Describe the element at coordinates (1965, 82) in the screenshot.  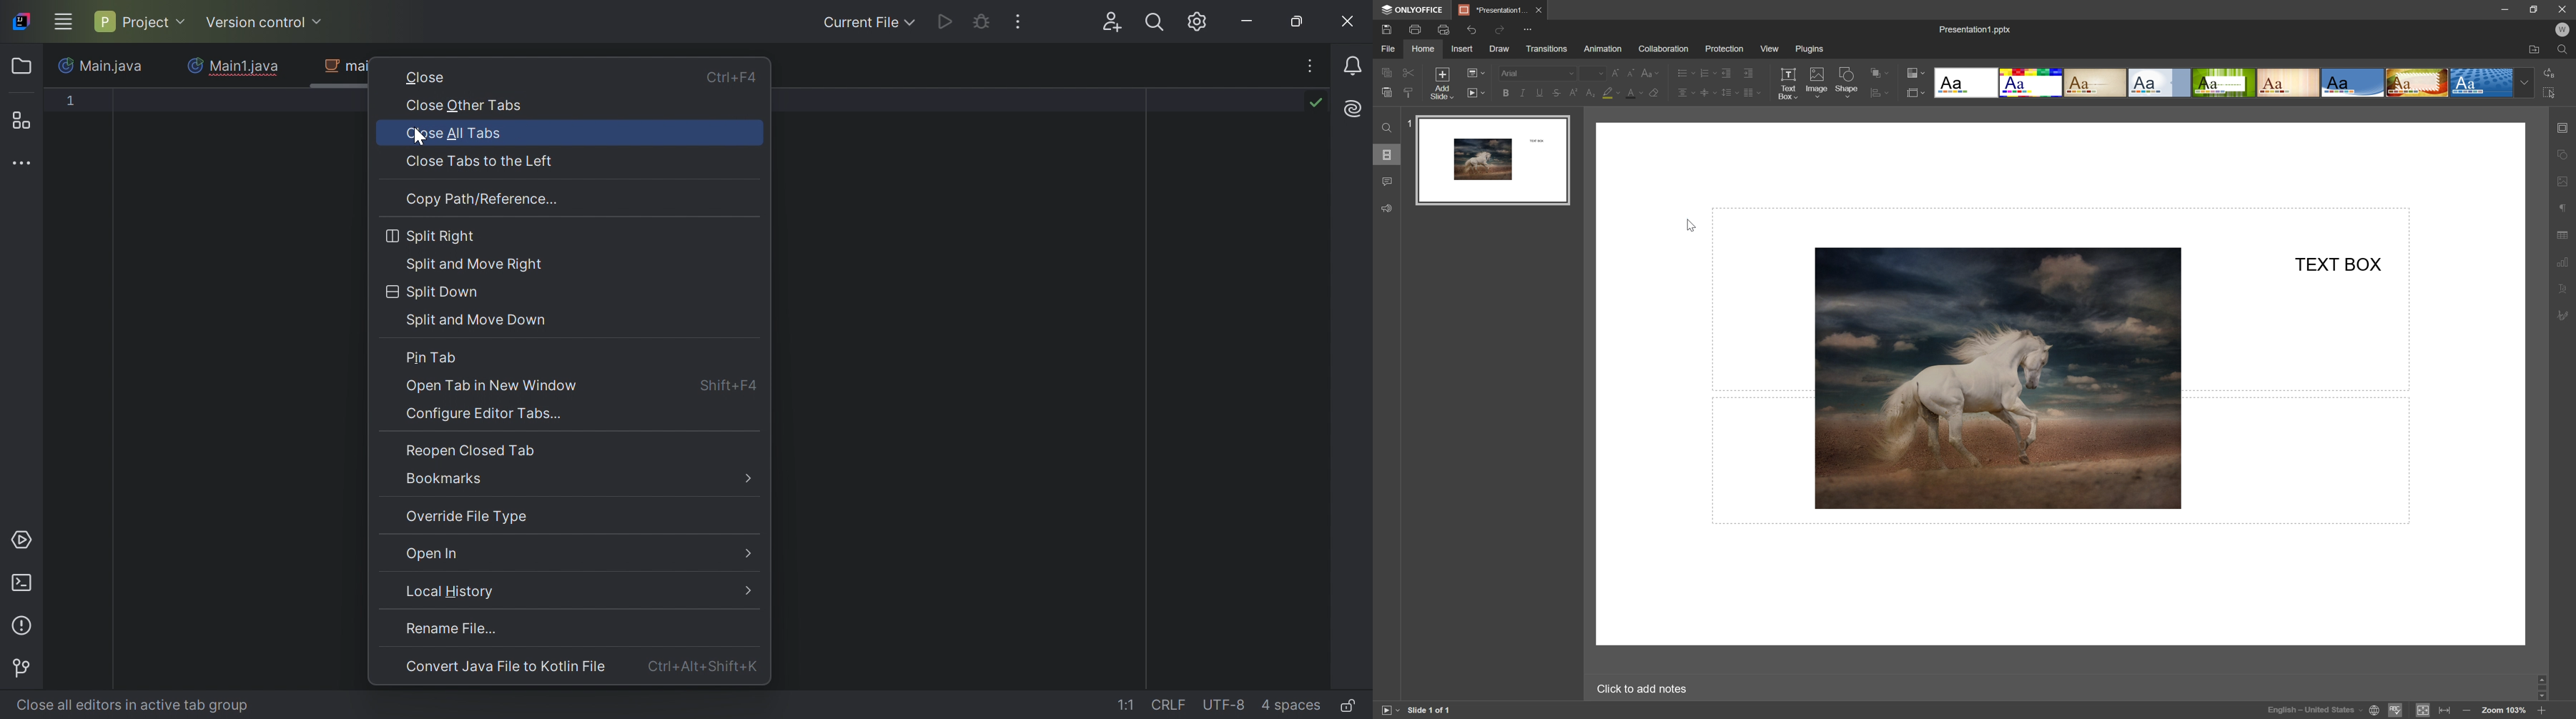
I see `Blank` at that location.